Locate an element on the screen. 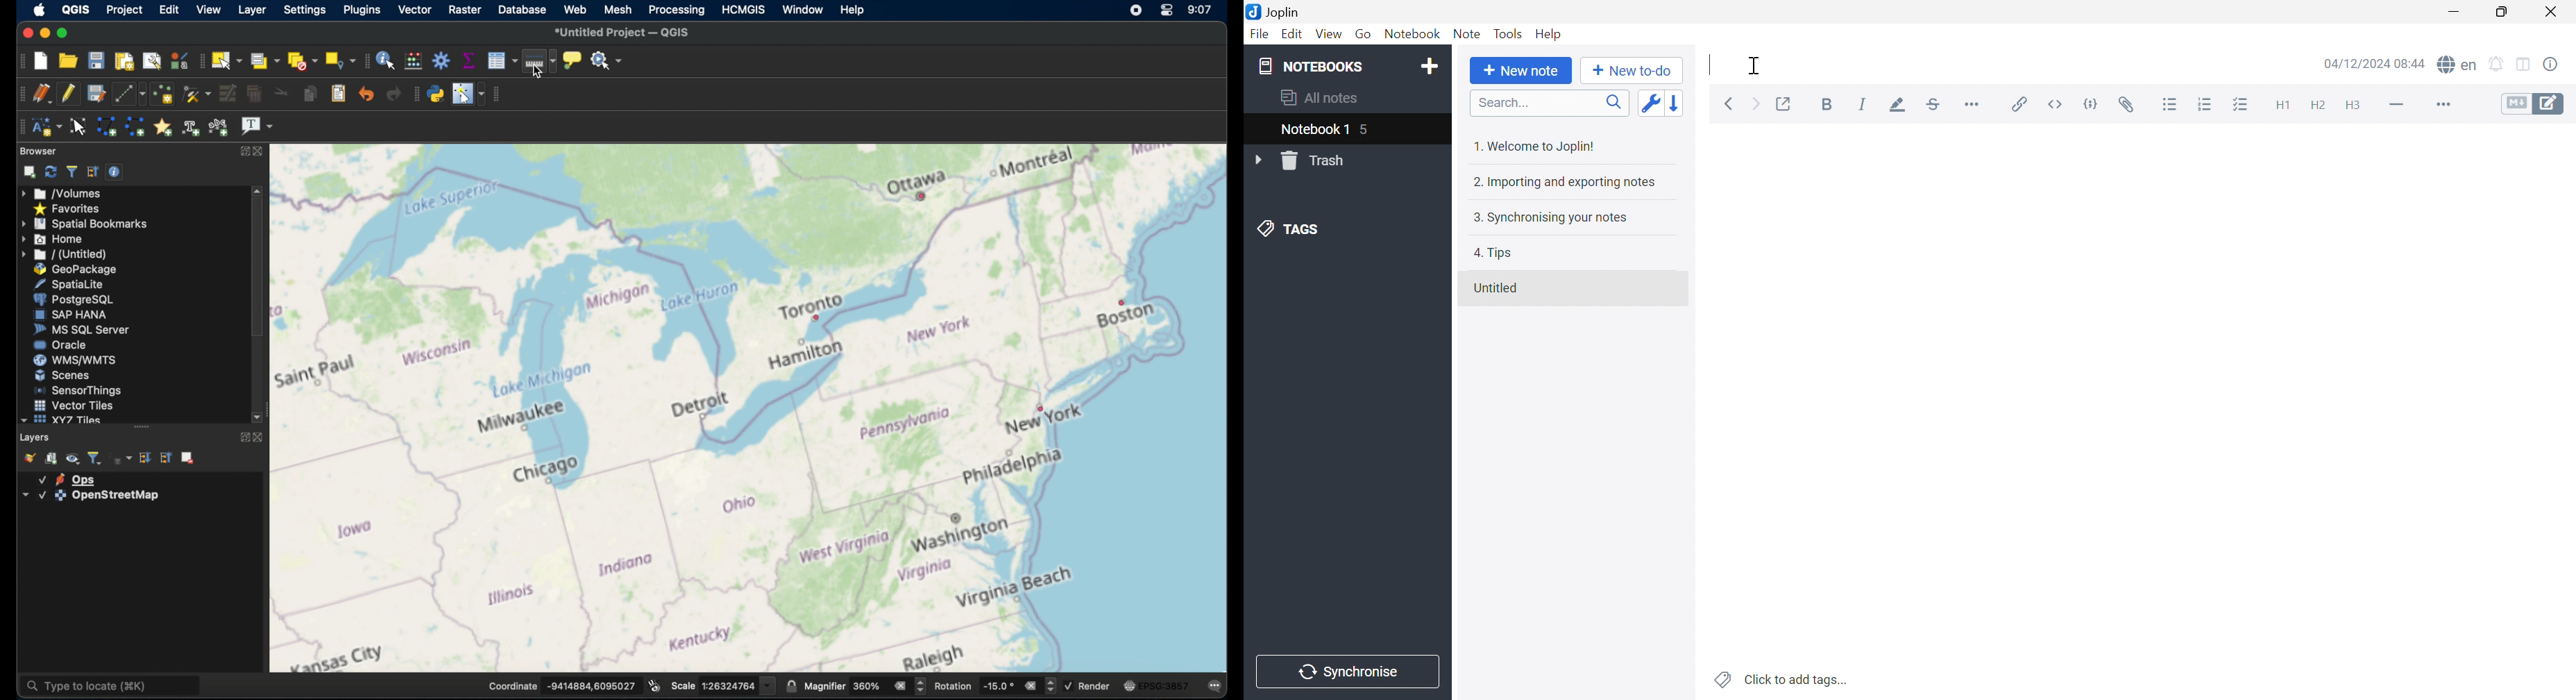 This screenshot has width=2576, height=700. time is located at coordinates (1200, 9).